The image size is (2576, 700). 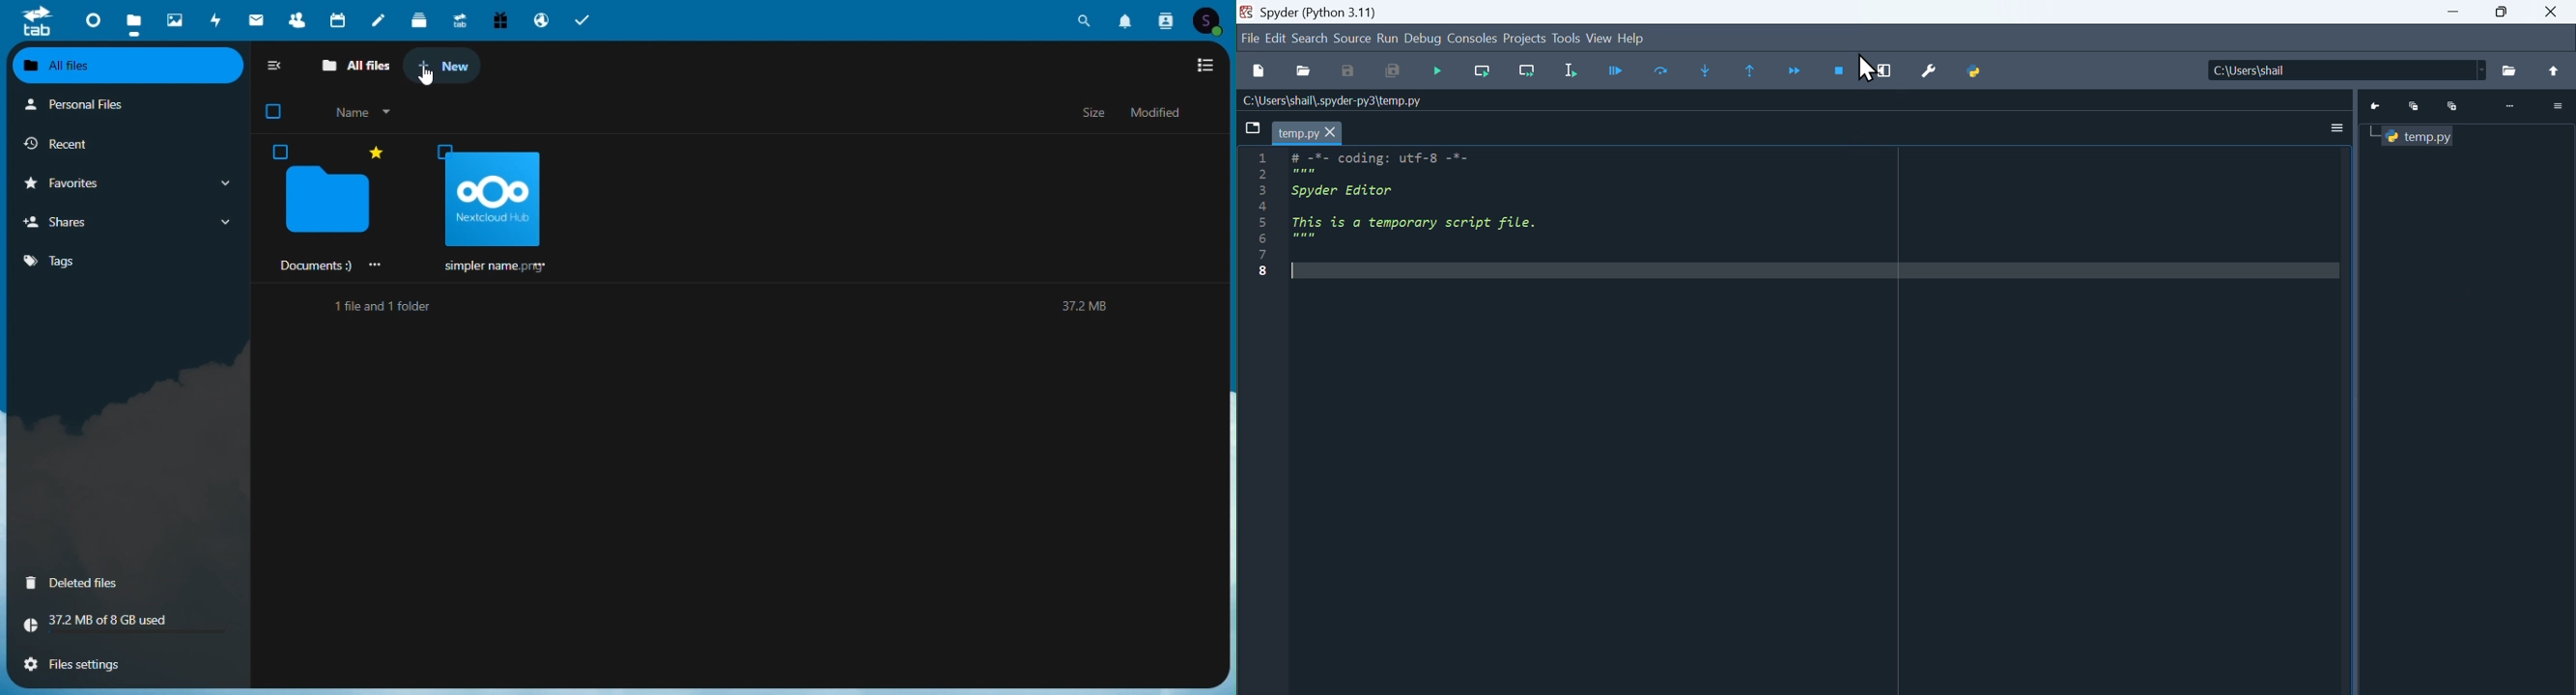 I want to click on , so click(x=1437, y=73).